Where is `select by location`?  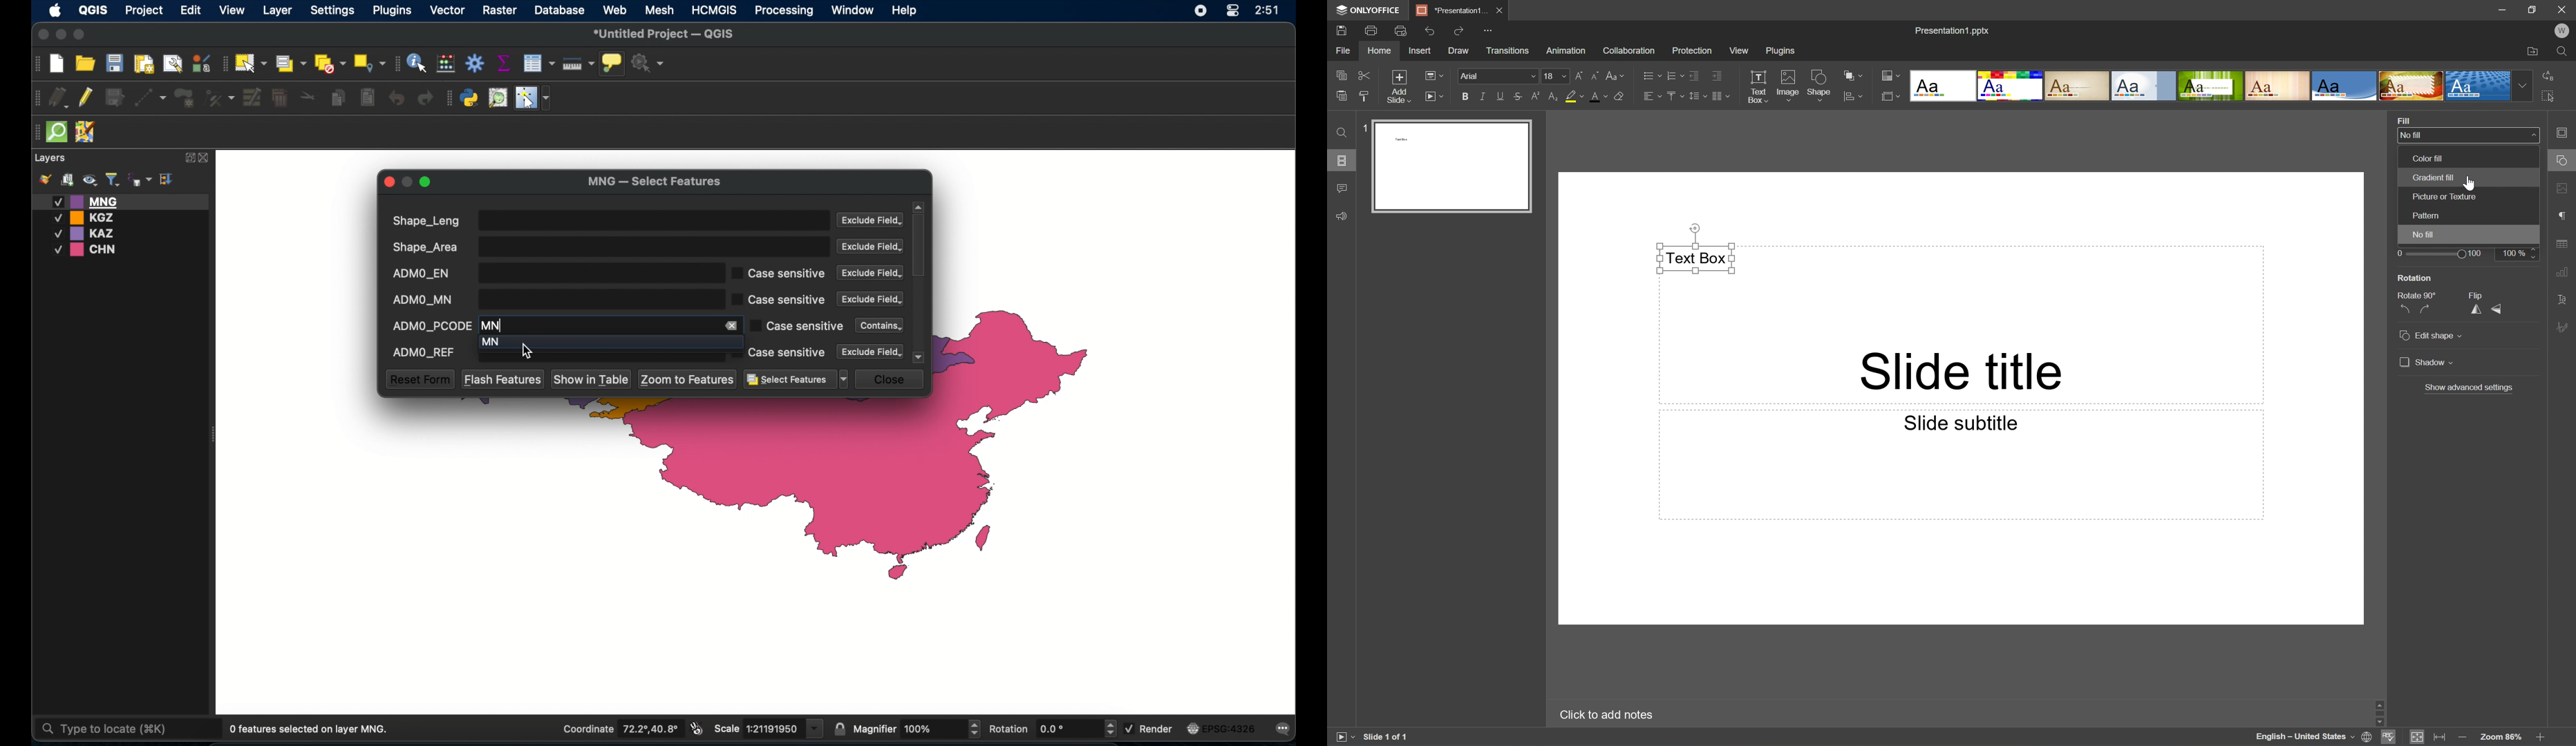
select by location is located at coordinates (370, 64).